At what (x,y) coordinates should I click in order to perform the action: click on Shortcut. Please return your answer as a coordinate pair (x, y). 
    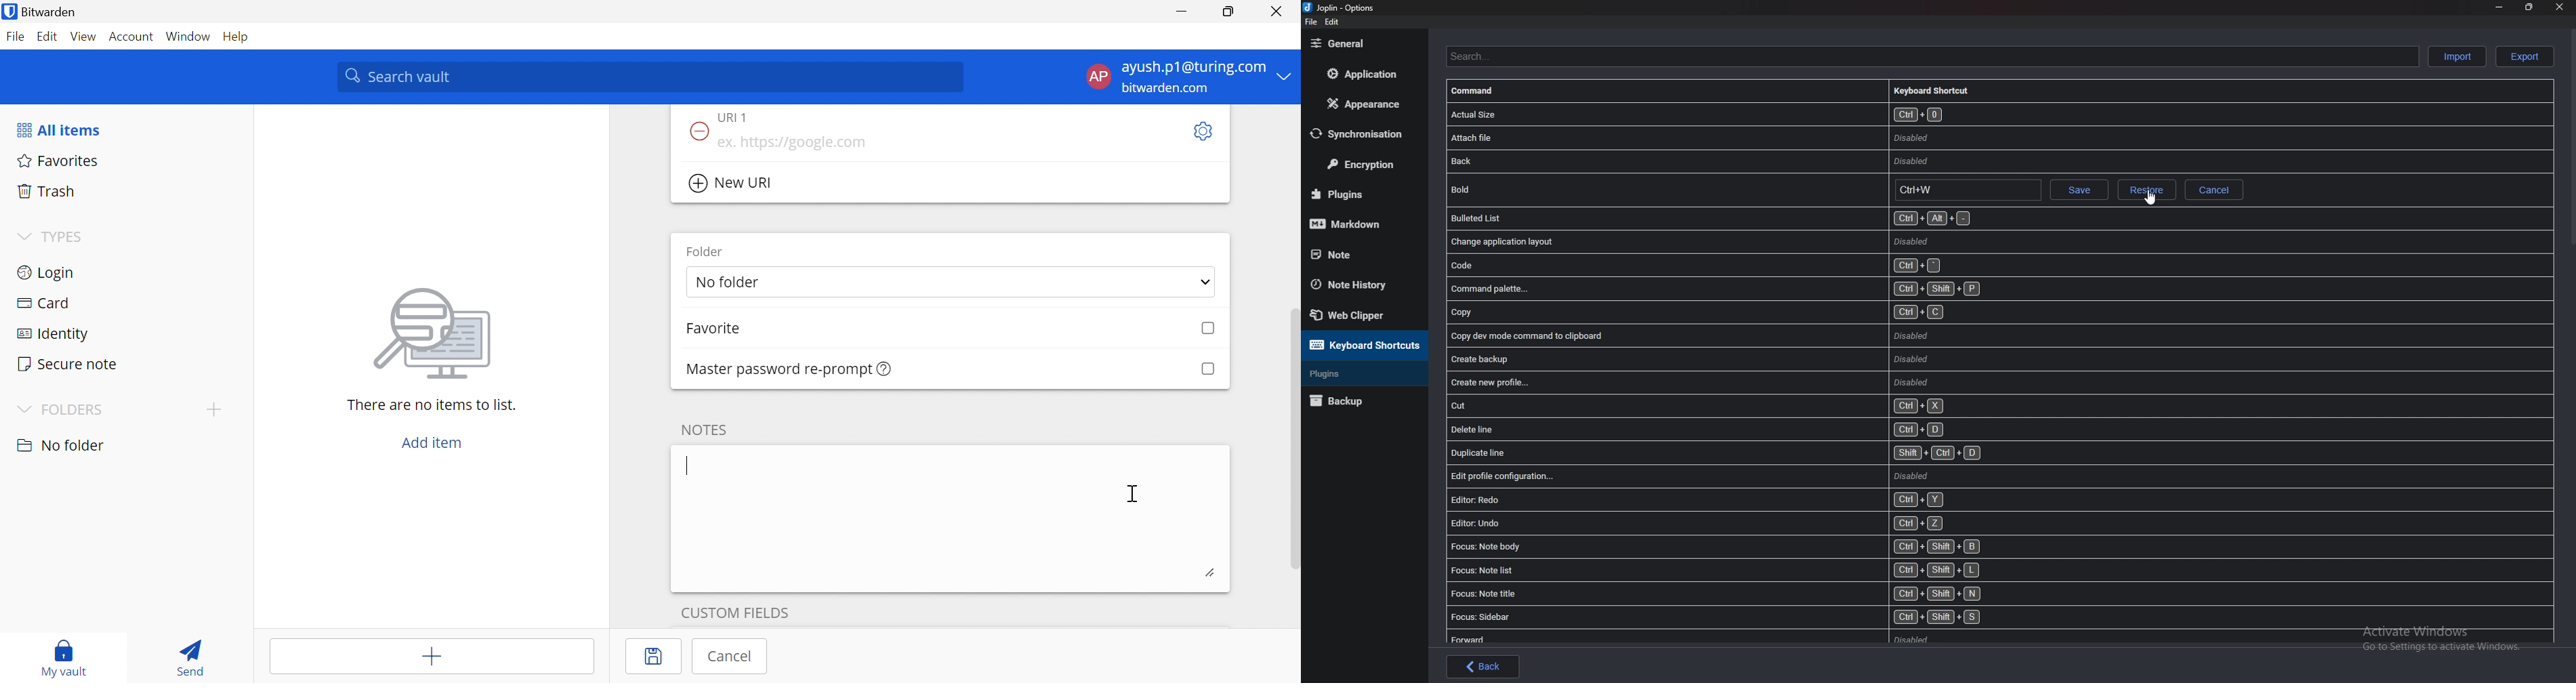
    Looking at the image, I should click on (1966, 189).